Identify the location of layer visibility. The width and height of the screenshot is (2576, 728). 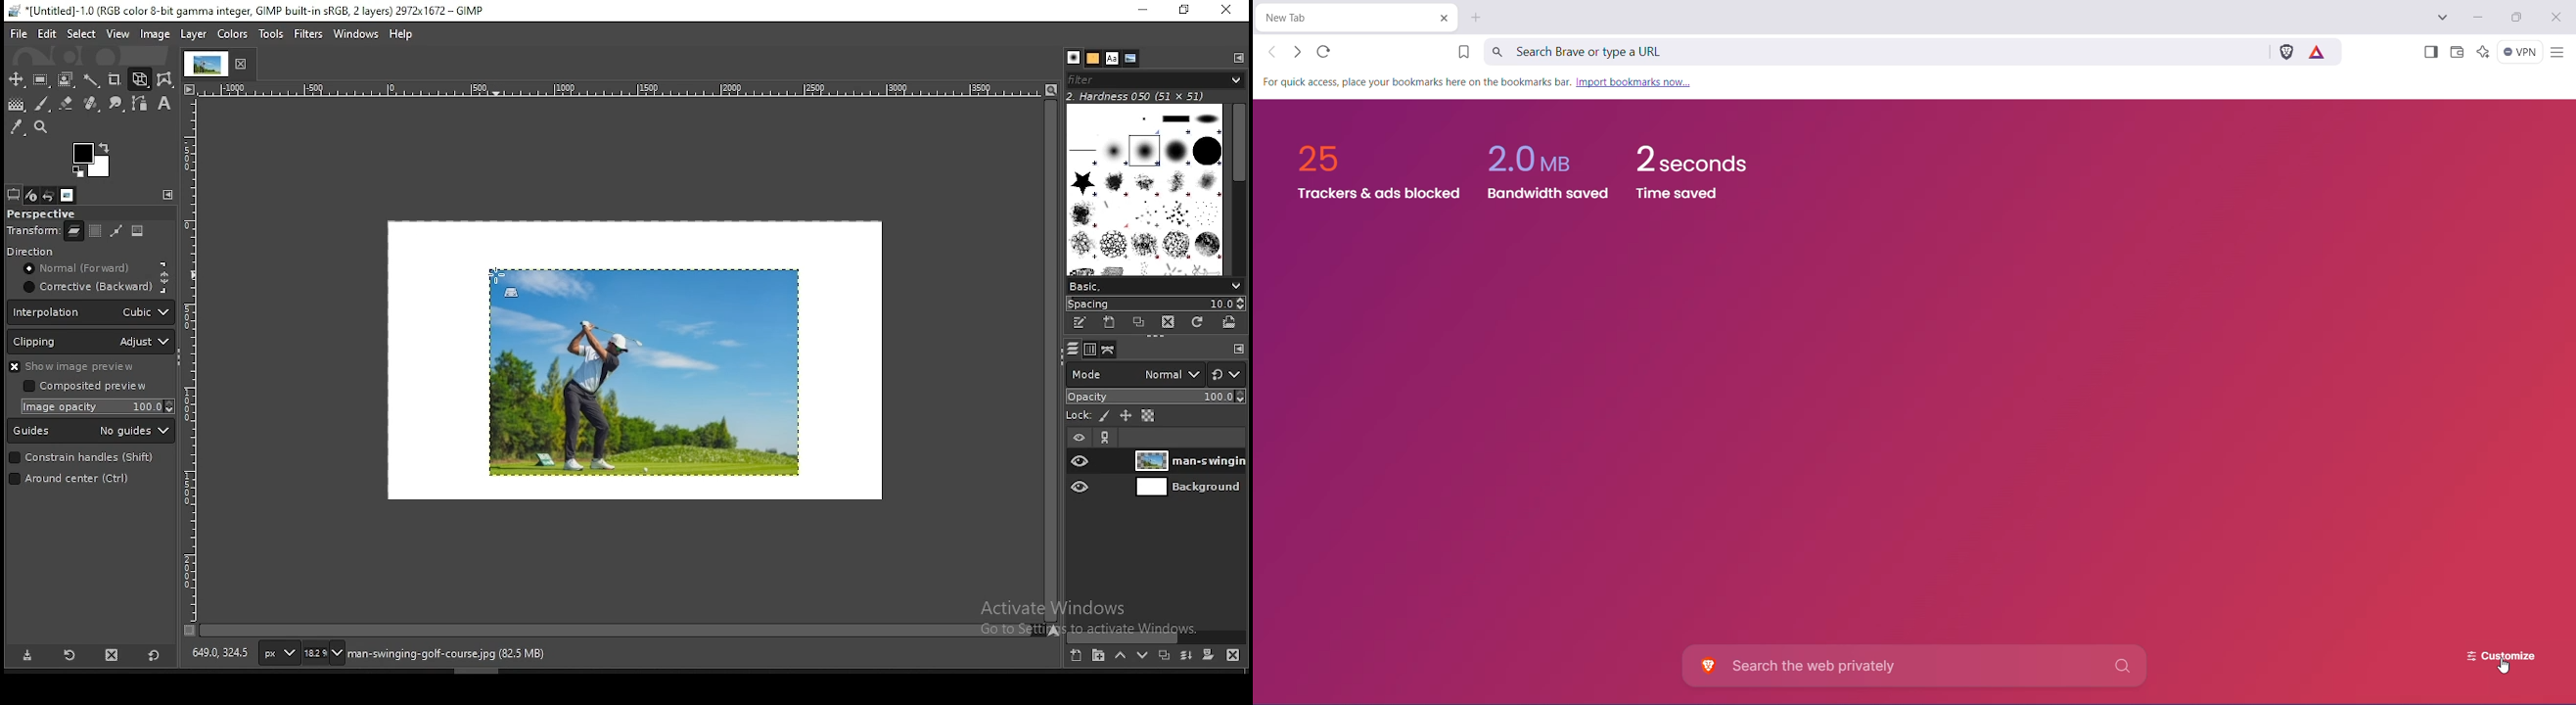
(1079, 439).